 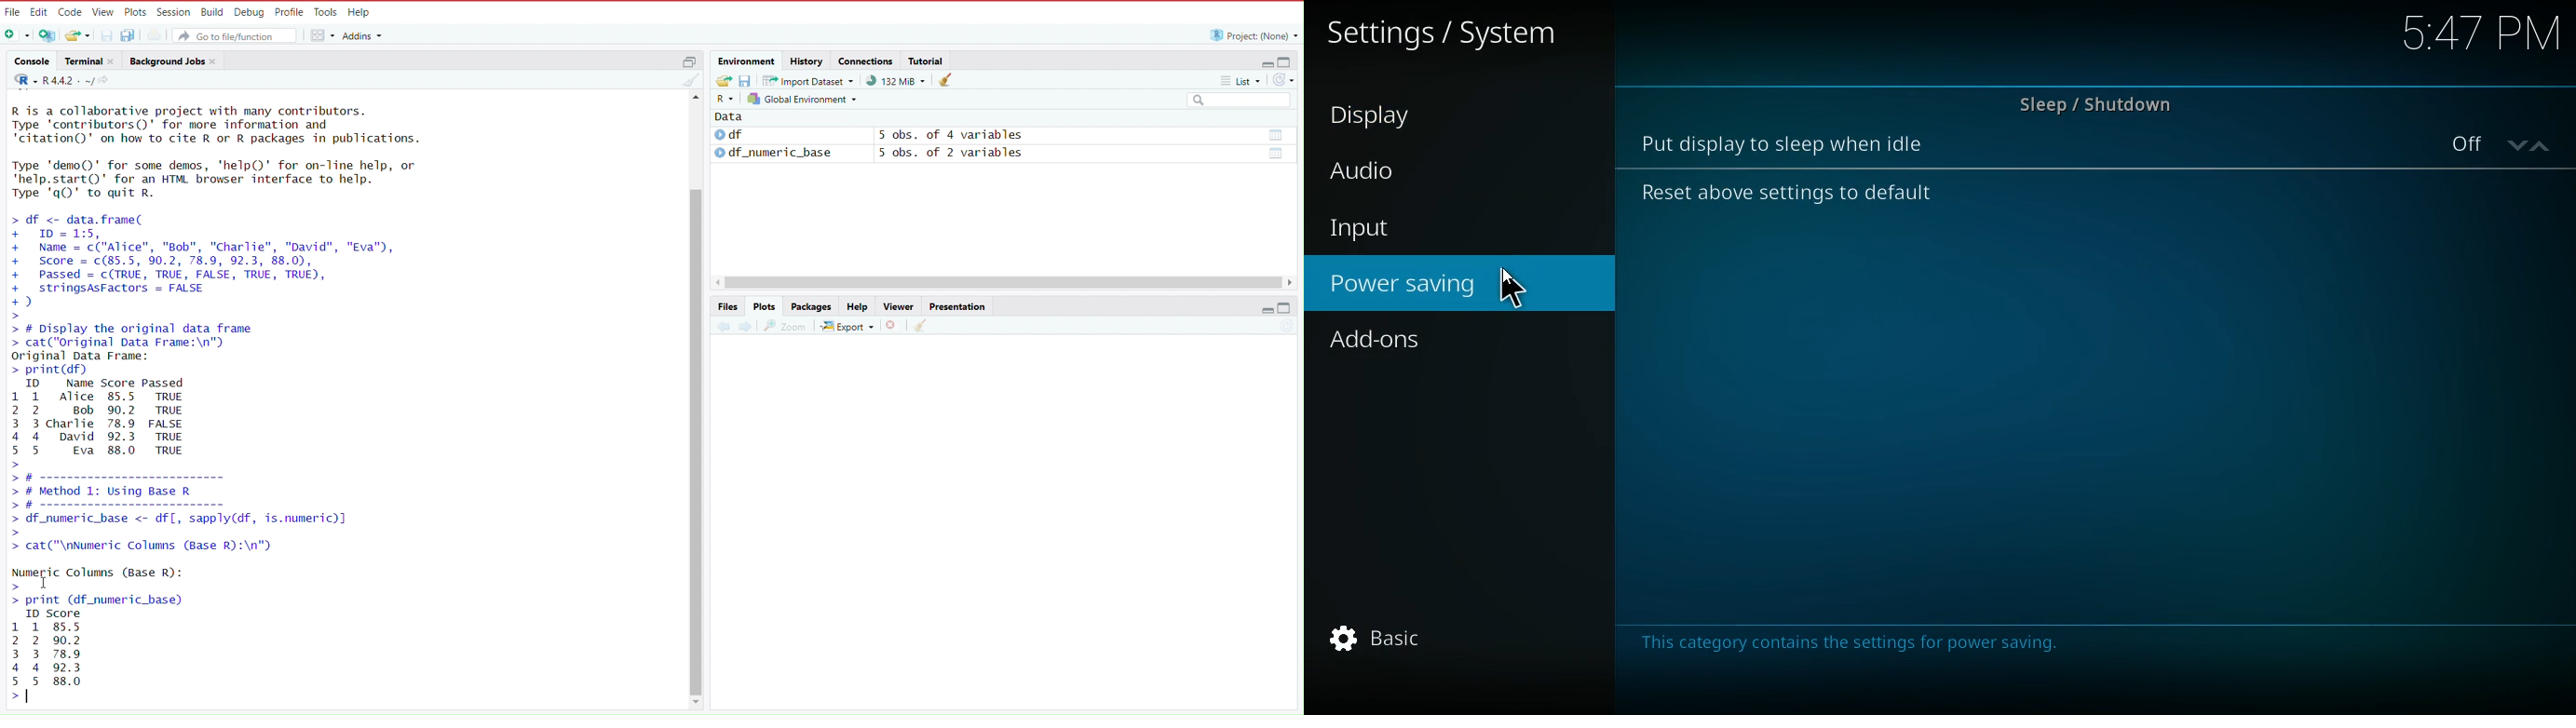 What do you see at coordinates (742, 135) in the screenshot?
I see `df` at bounding box center [742, 135].